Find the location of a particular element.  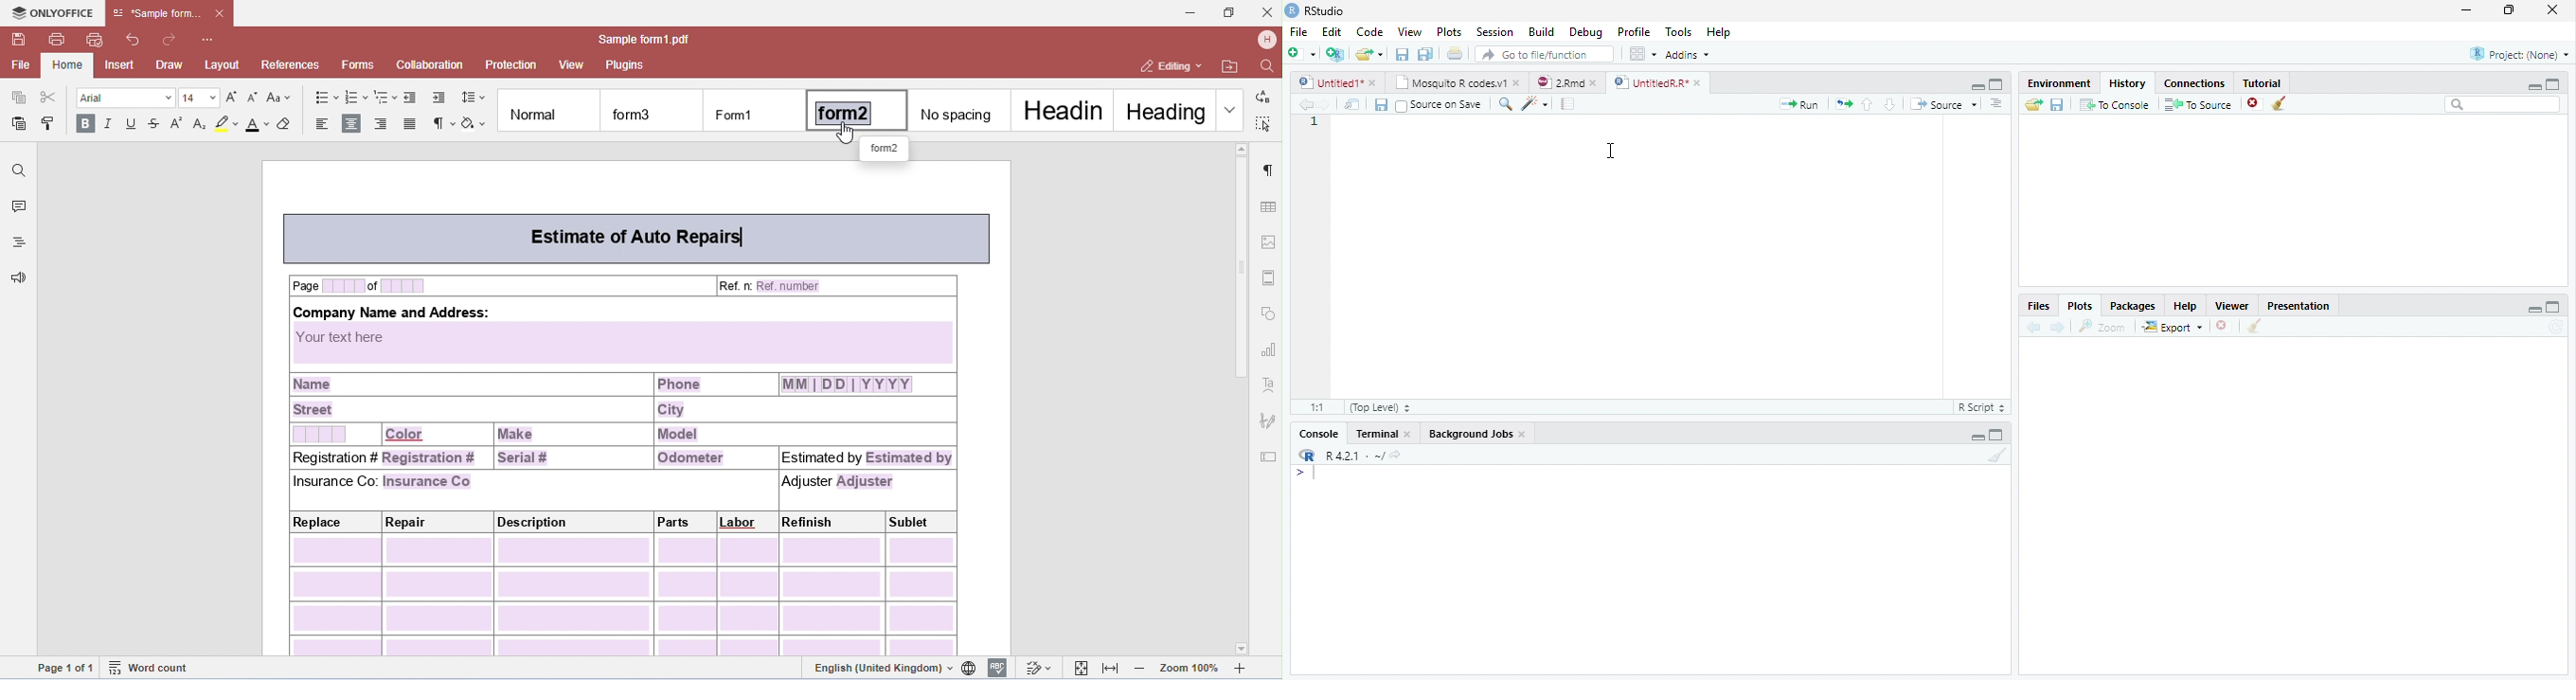

RStudio is located at coordinates (1319, 11).